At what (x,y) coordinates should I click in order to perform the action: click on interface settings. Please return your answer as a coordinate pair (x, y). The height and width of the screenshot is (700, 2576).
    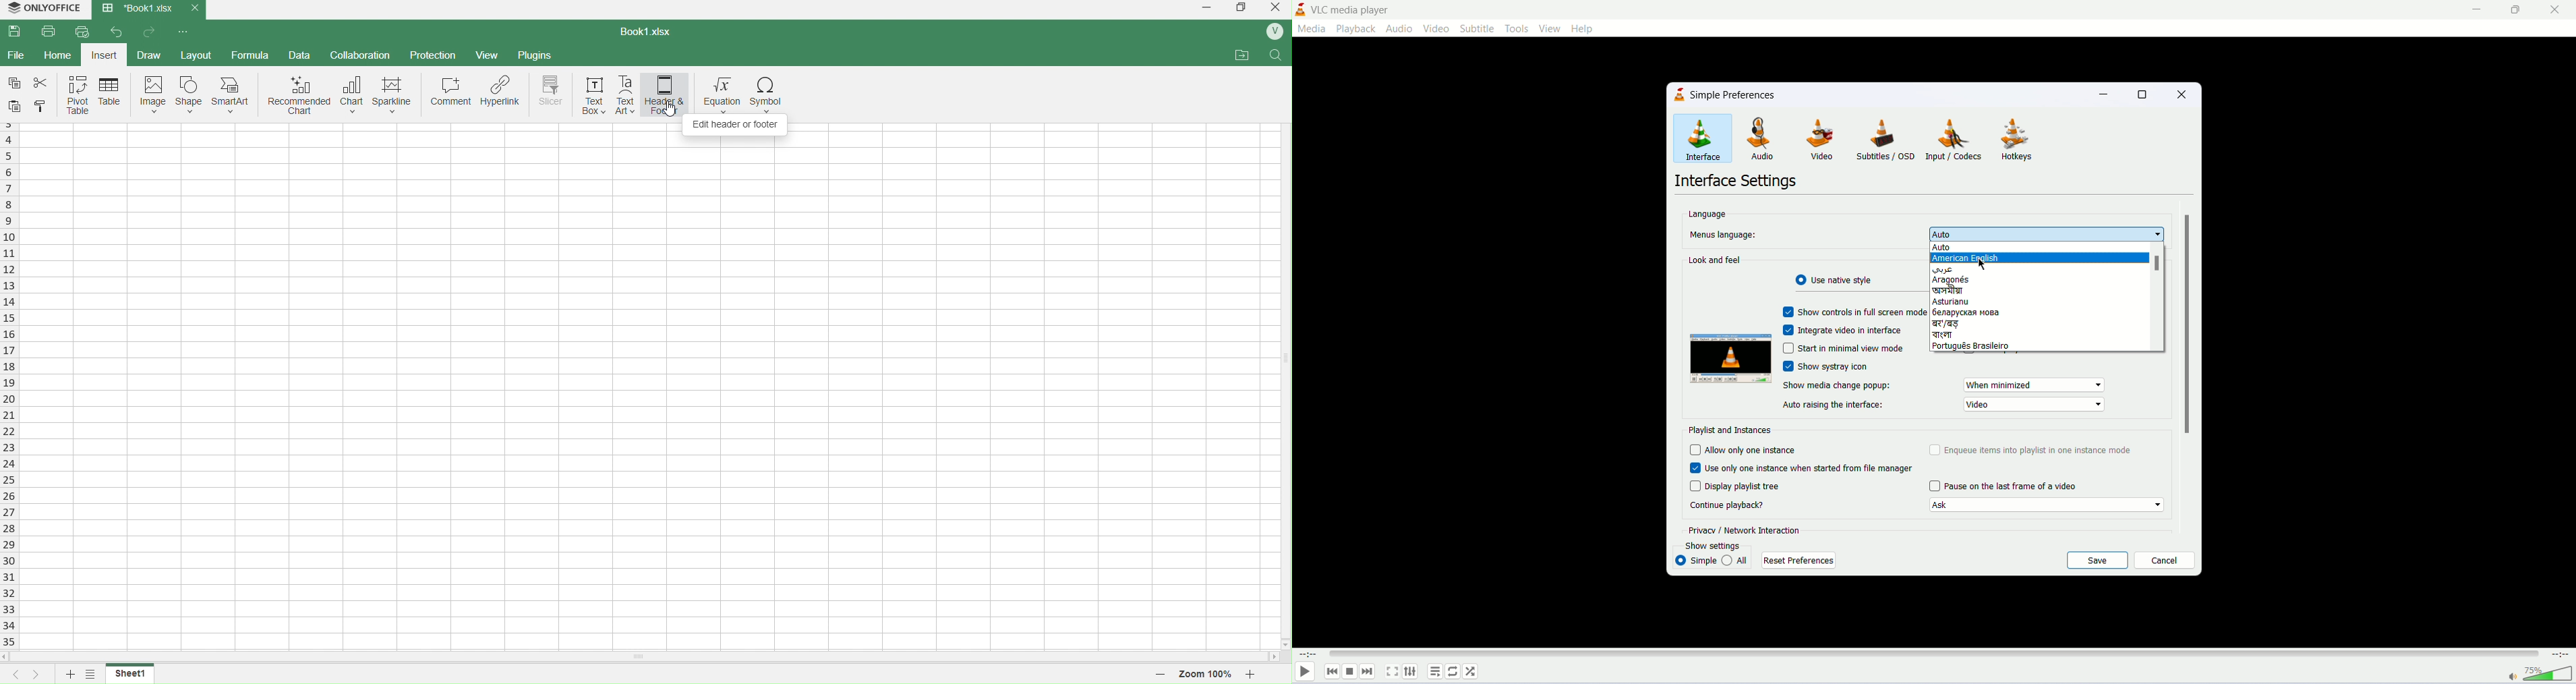
    Looking at the image, I should click on (1737, 182).